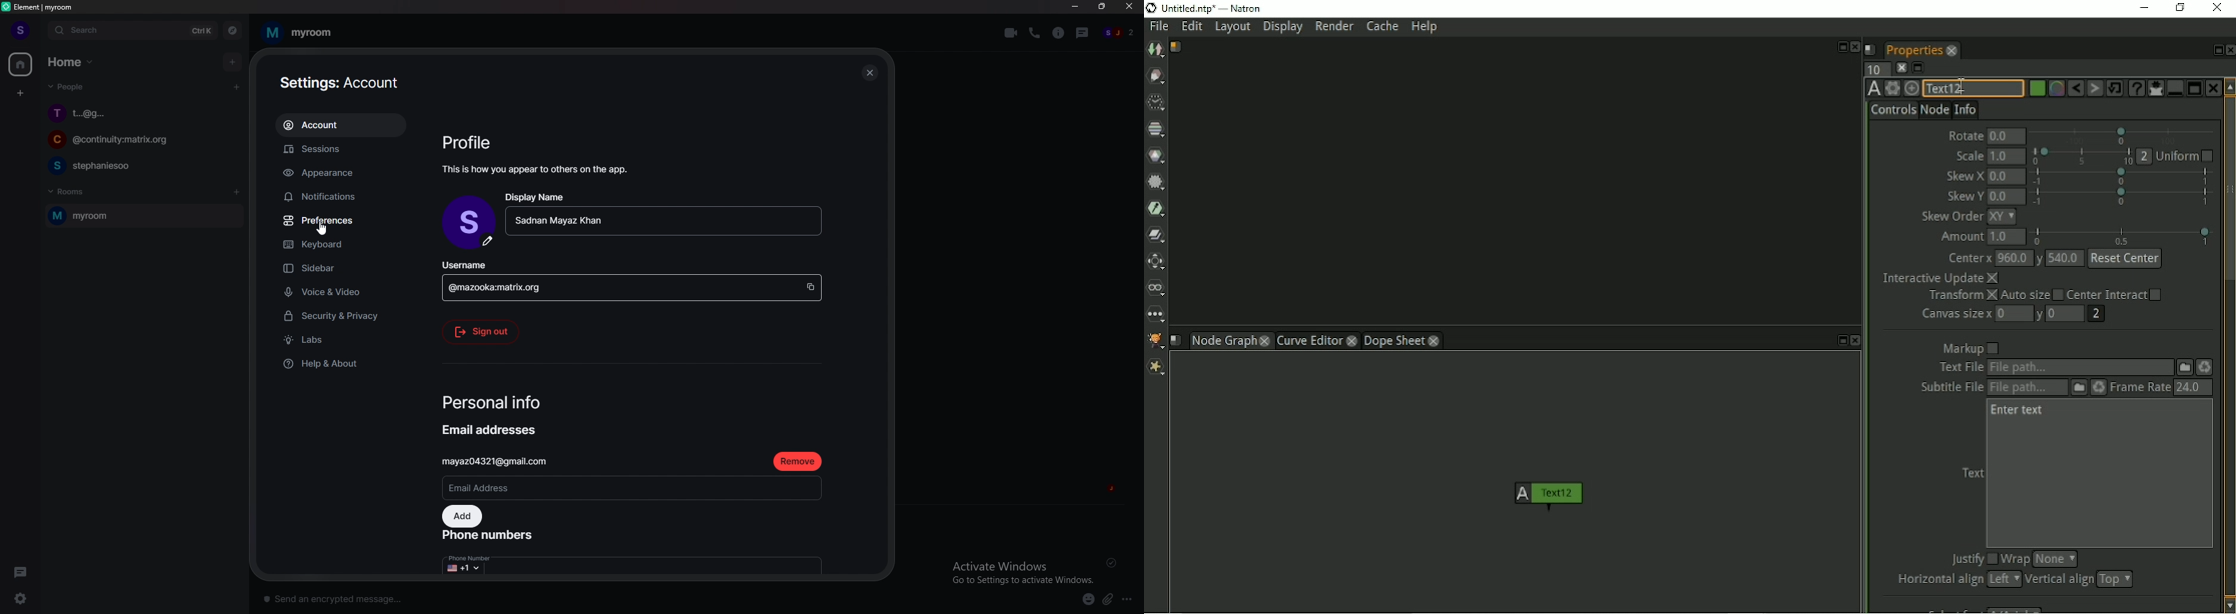 This screenshot has height=616, width=2240. I want to click on add, so click(463, 517).